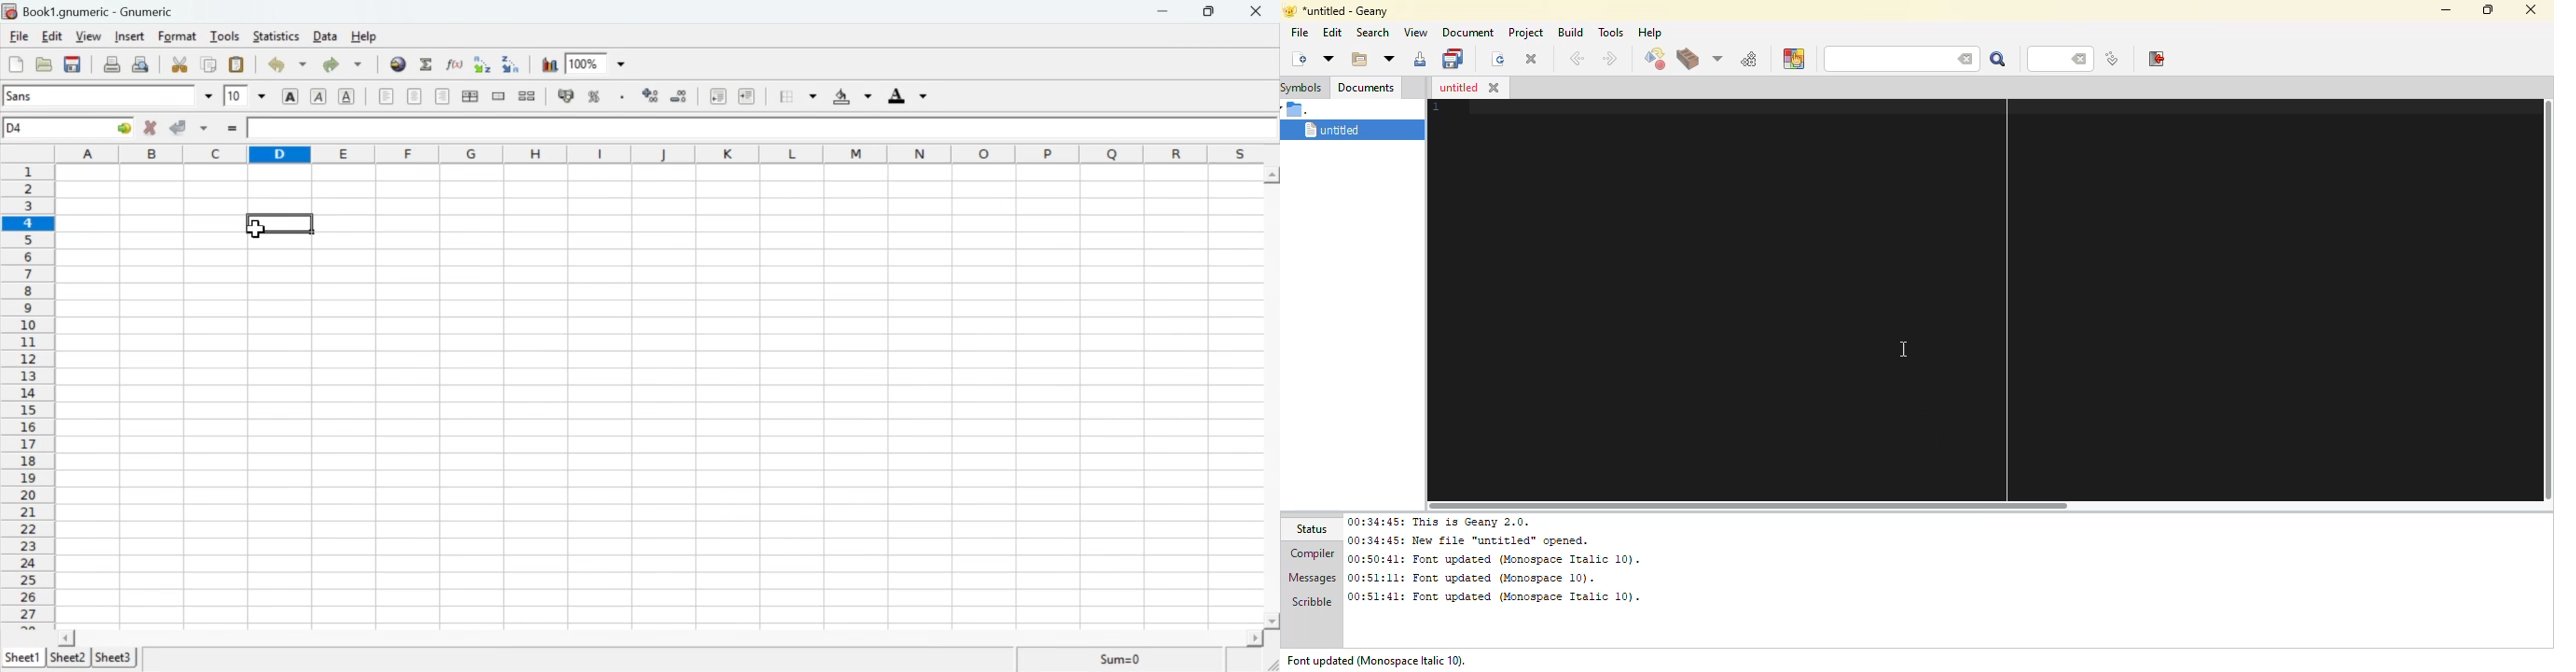 This screenshot has height=672, width=2576. Describe the element at coordinates (115, 657) in the screenshot. I see `Sheet 3` at that location.